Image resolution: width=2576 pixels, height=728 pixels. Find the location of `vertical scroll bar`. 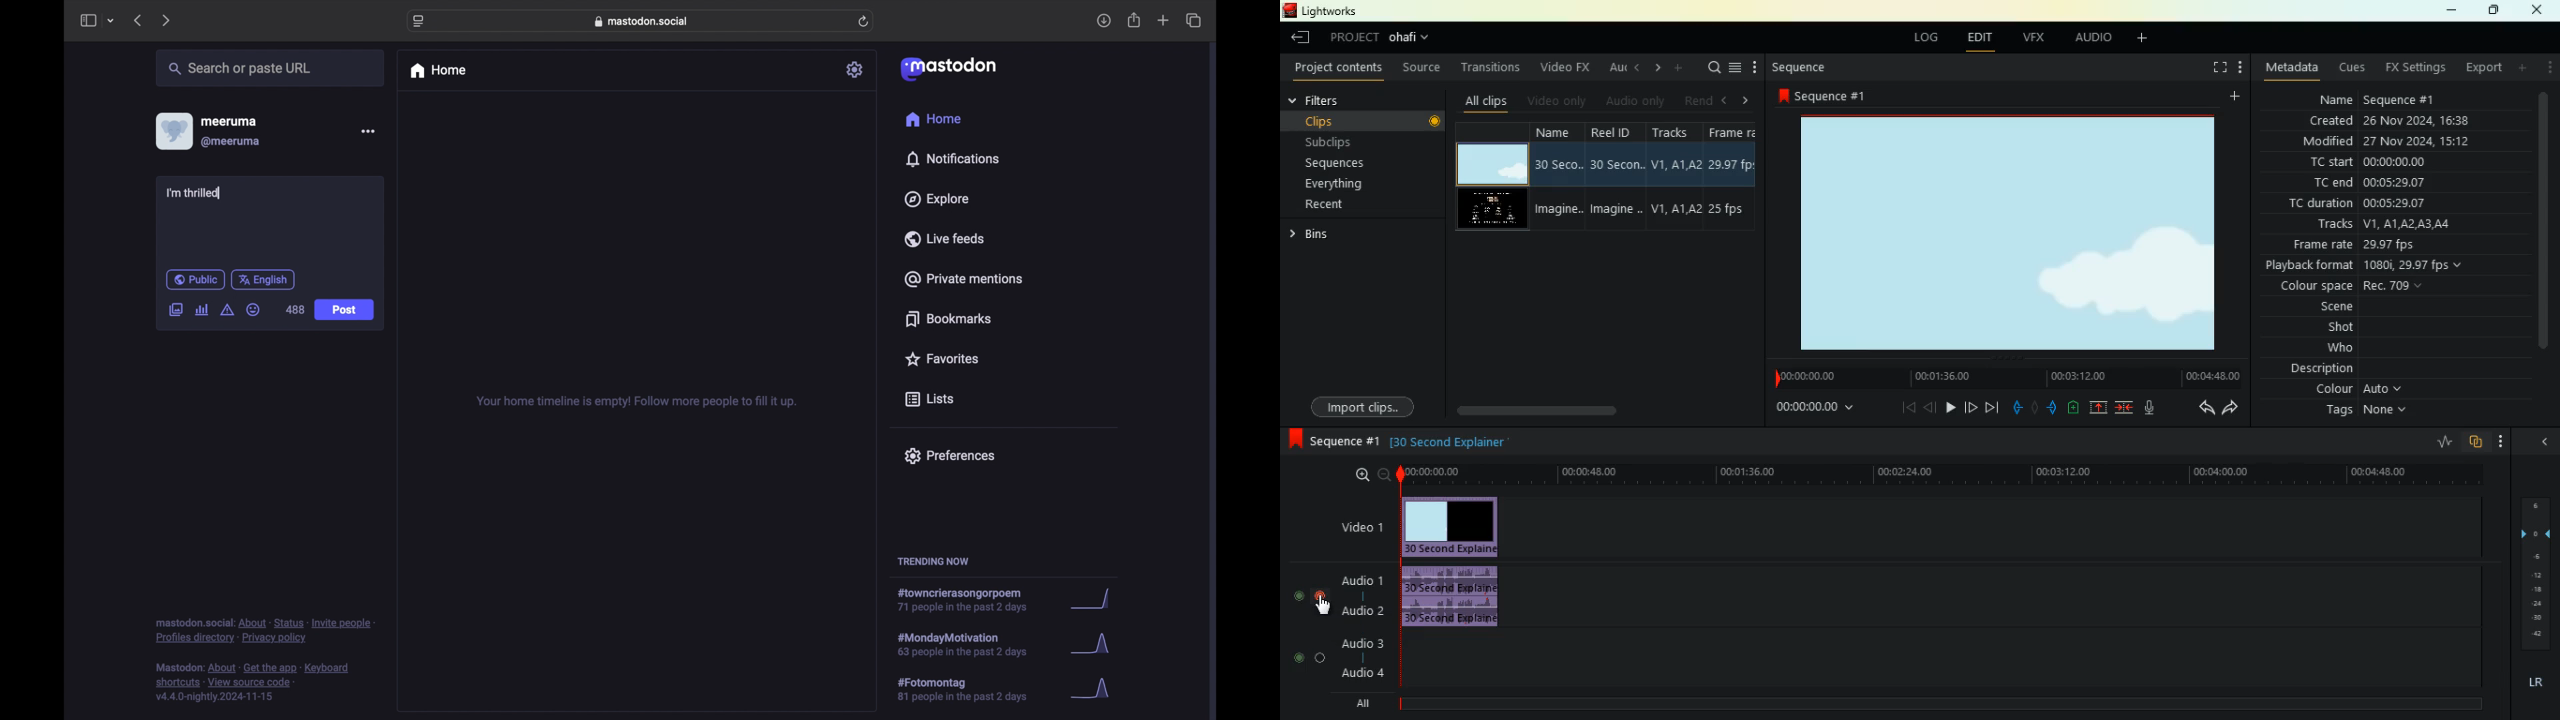

vertical scroll bar is located at coordinates (2543, 233).